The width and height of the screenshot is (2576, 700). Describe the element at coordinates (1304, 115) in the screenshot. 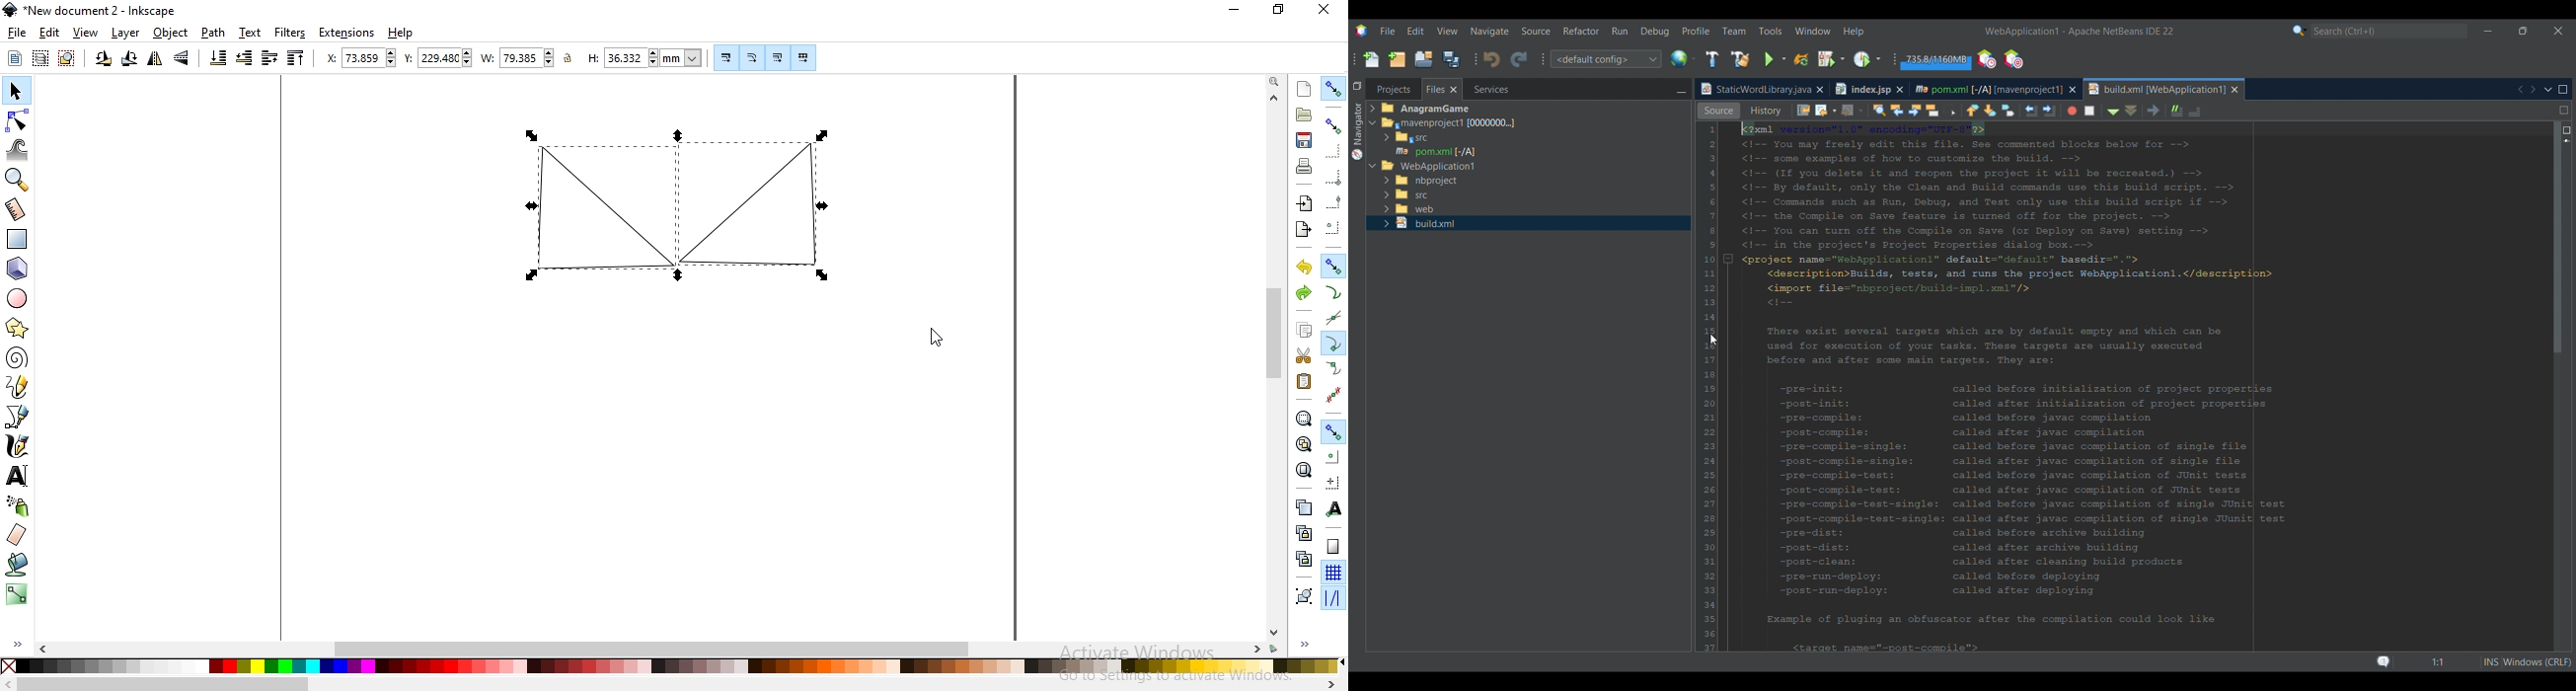

I see `open an existing document` at that location.